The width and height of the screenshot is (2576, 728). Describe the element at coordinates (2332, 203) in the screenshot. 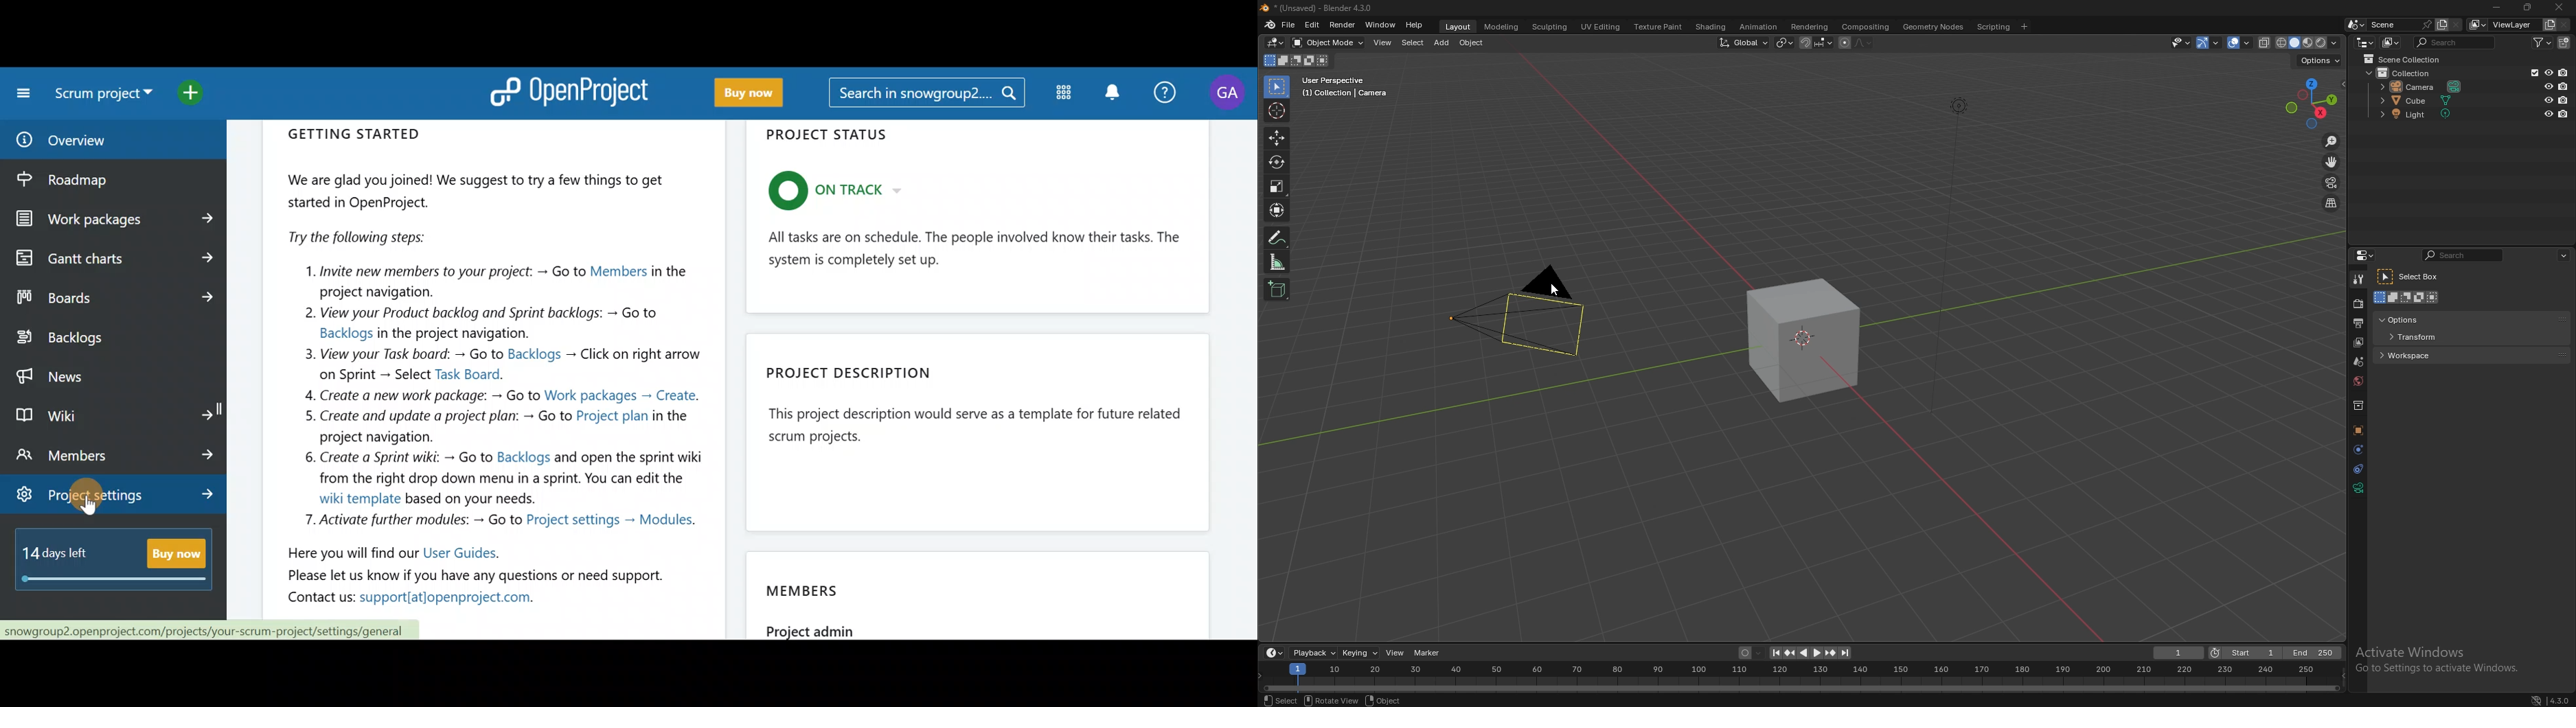

I see `perspective/orthographic` at that location.